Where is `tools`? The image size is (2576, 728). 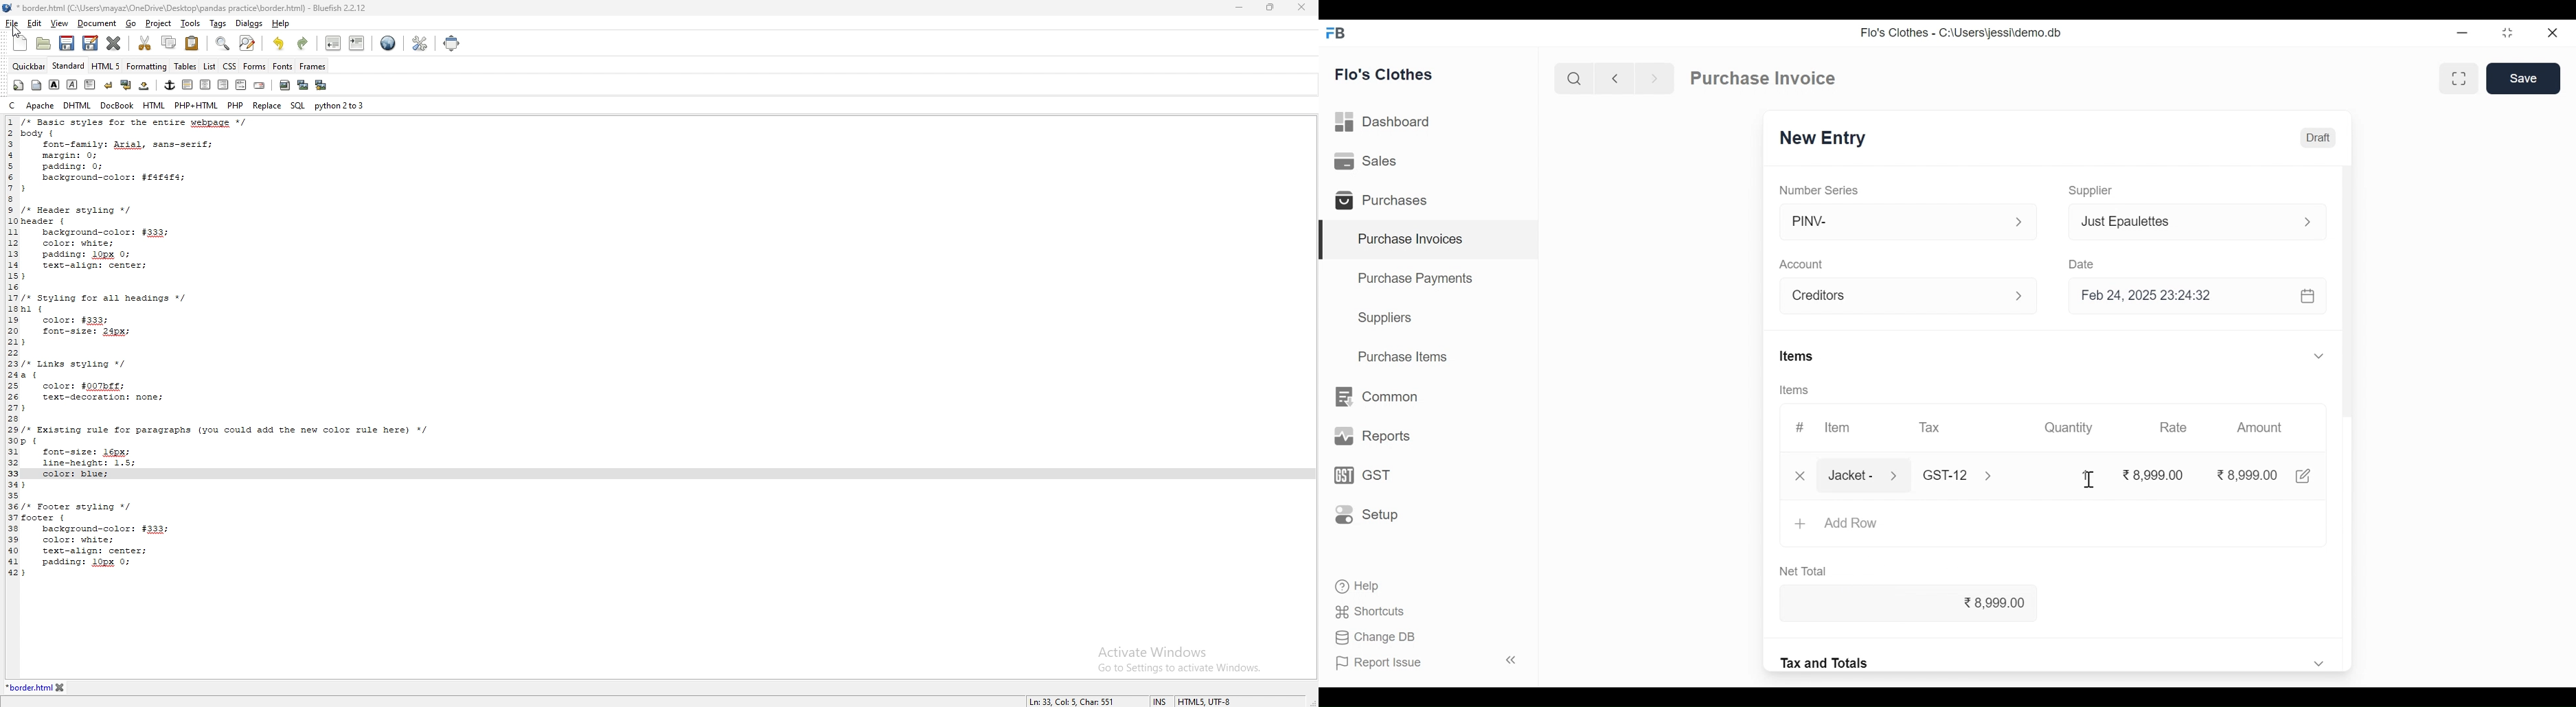 tools is located at coordinates (190, 23).